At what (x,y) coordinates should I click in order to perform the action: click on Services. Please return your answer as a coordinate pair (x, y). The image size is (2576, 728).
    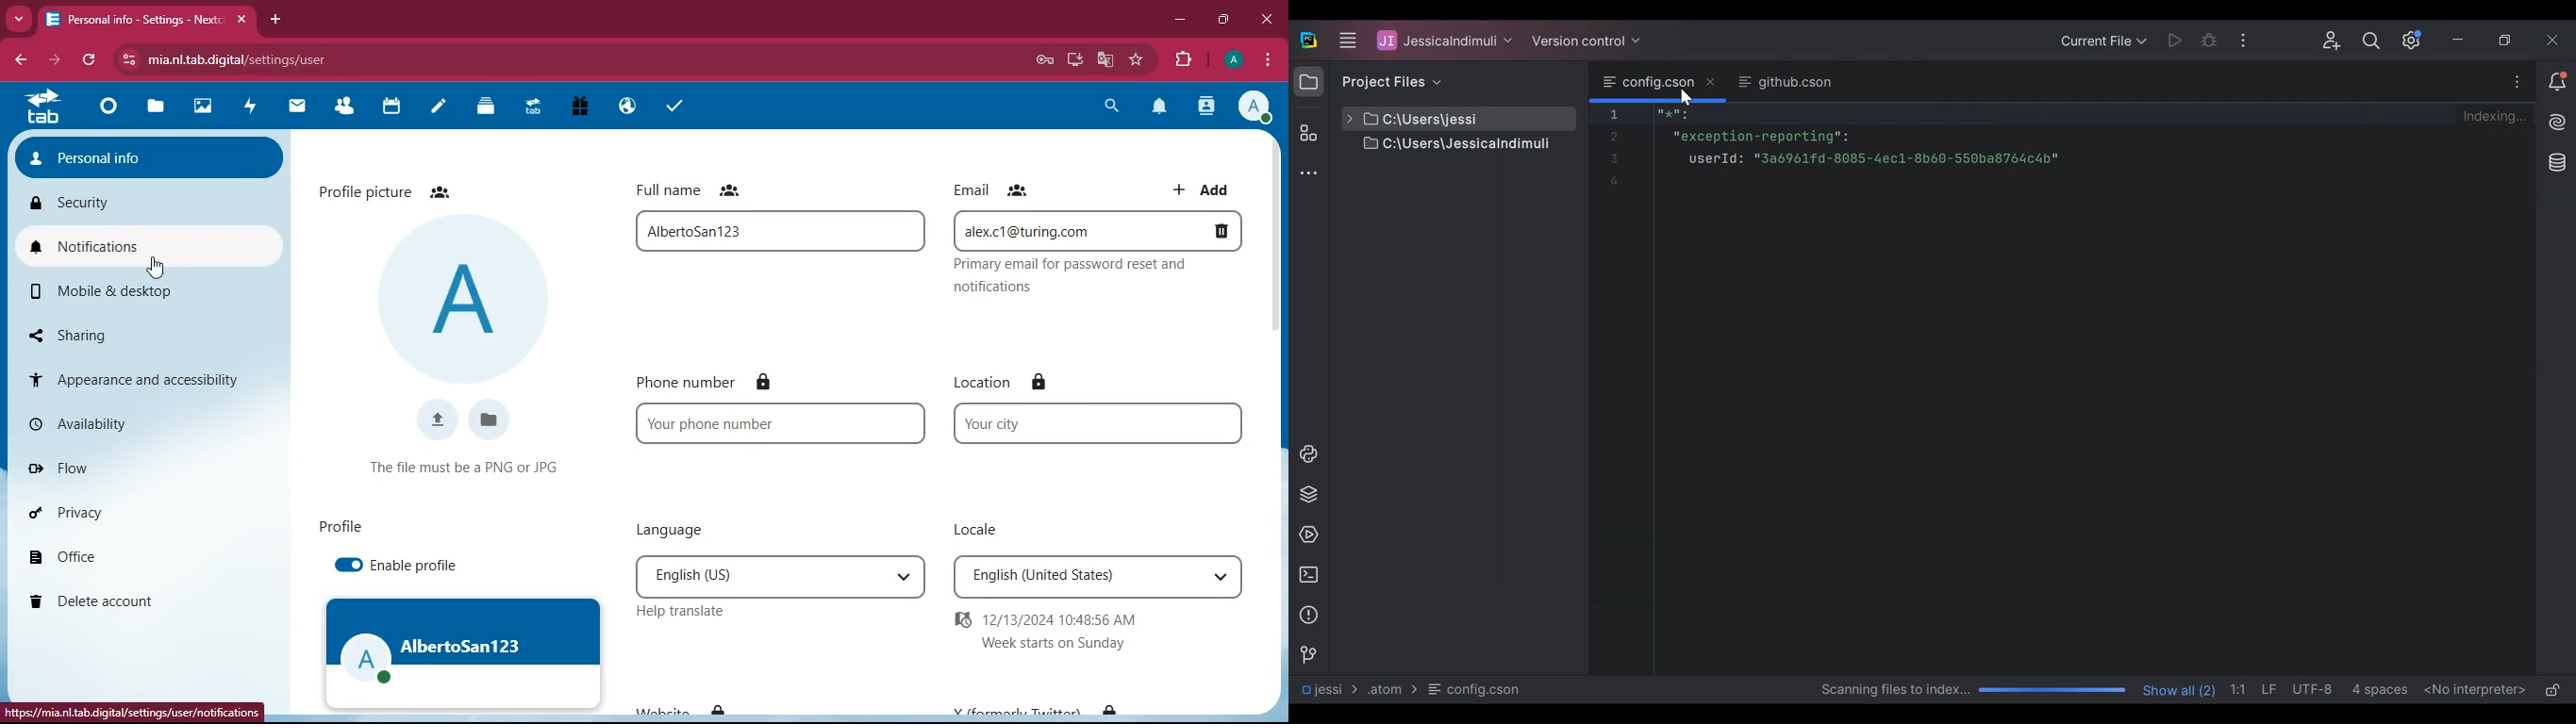
    Looking at the image, I should click on (1307, 536).